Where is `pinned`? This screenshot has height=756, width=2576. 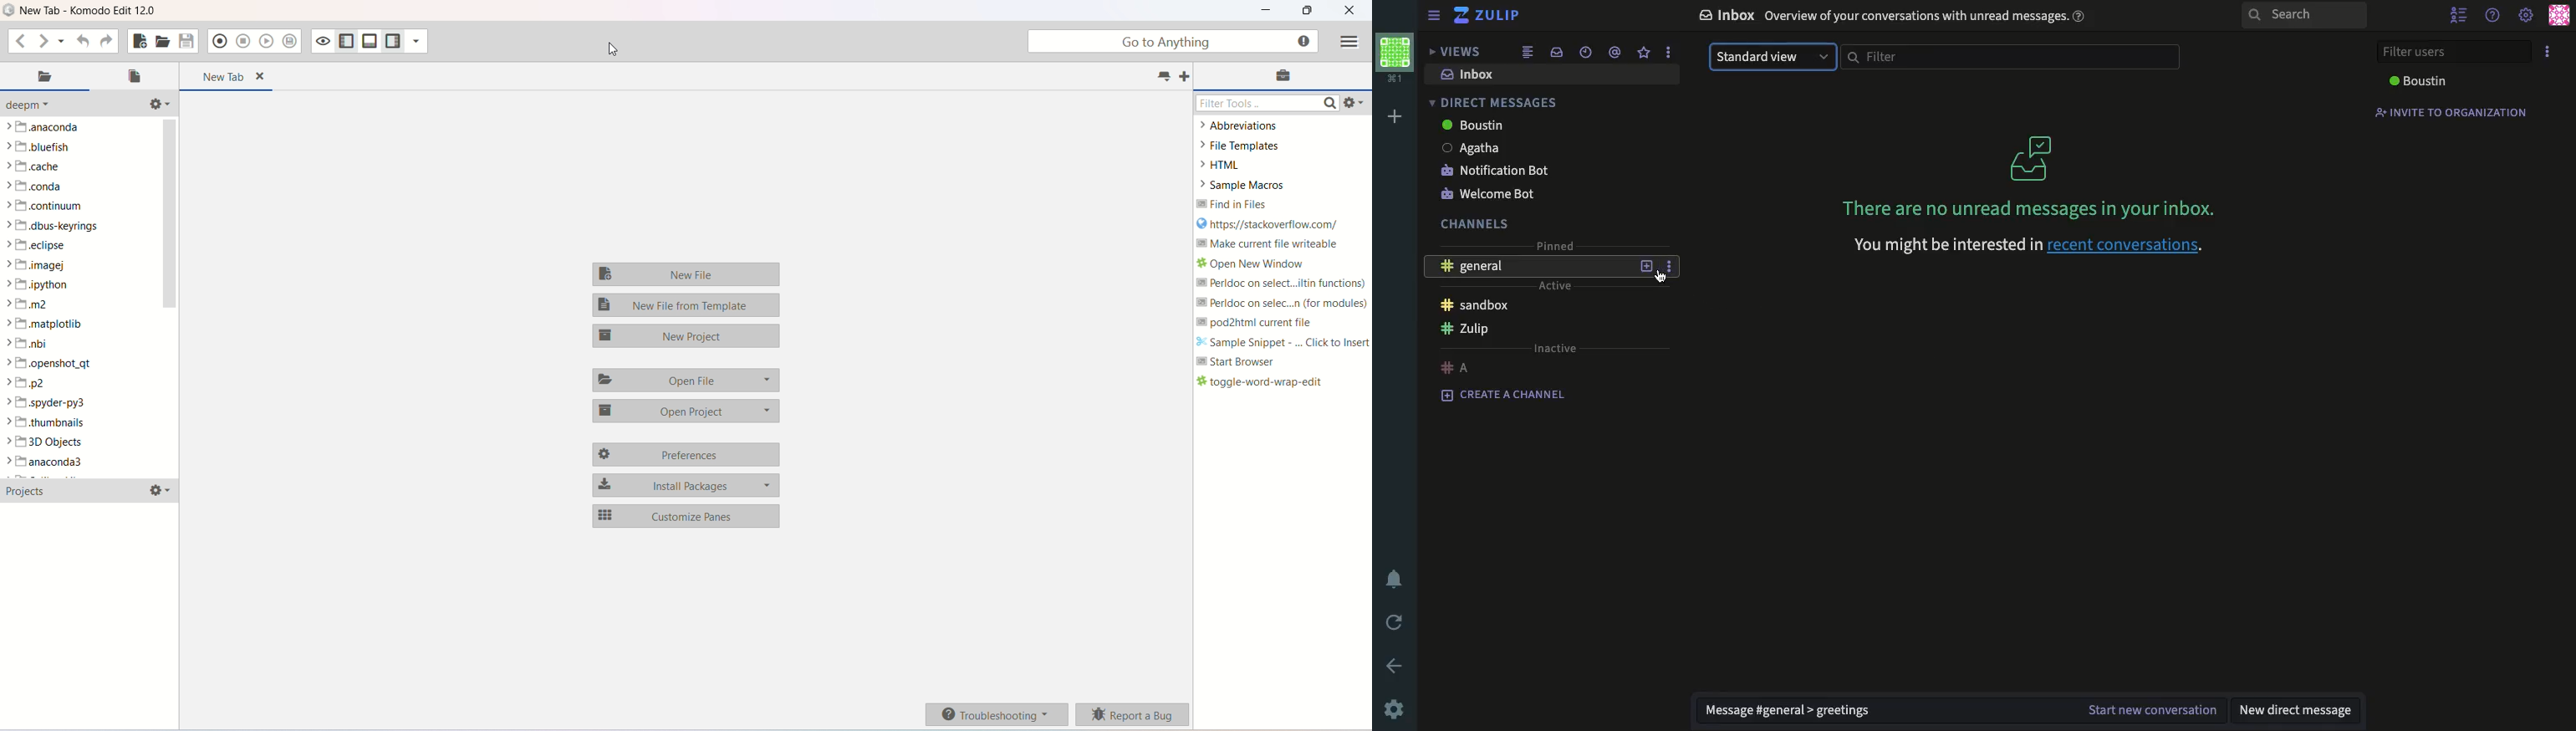 pinned is located at coordinates (1556, 246).